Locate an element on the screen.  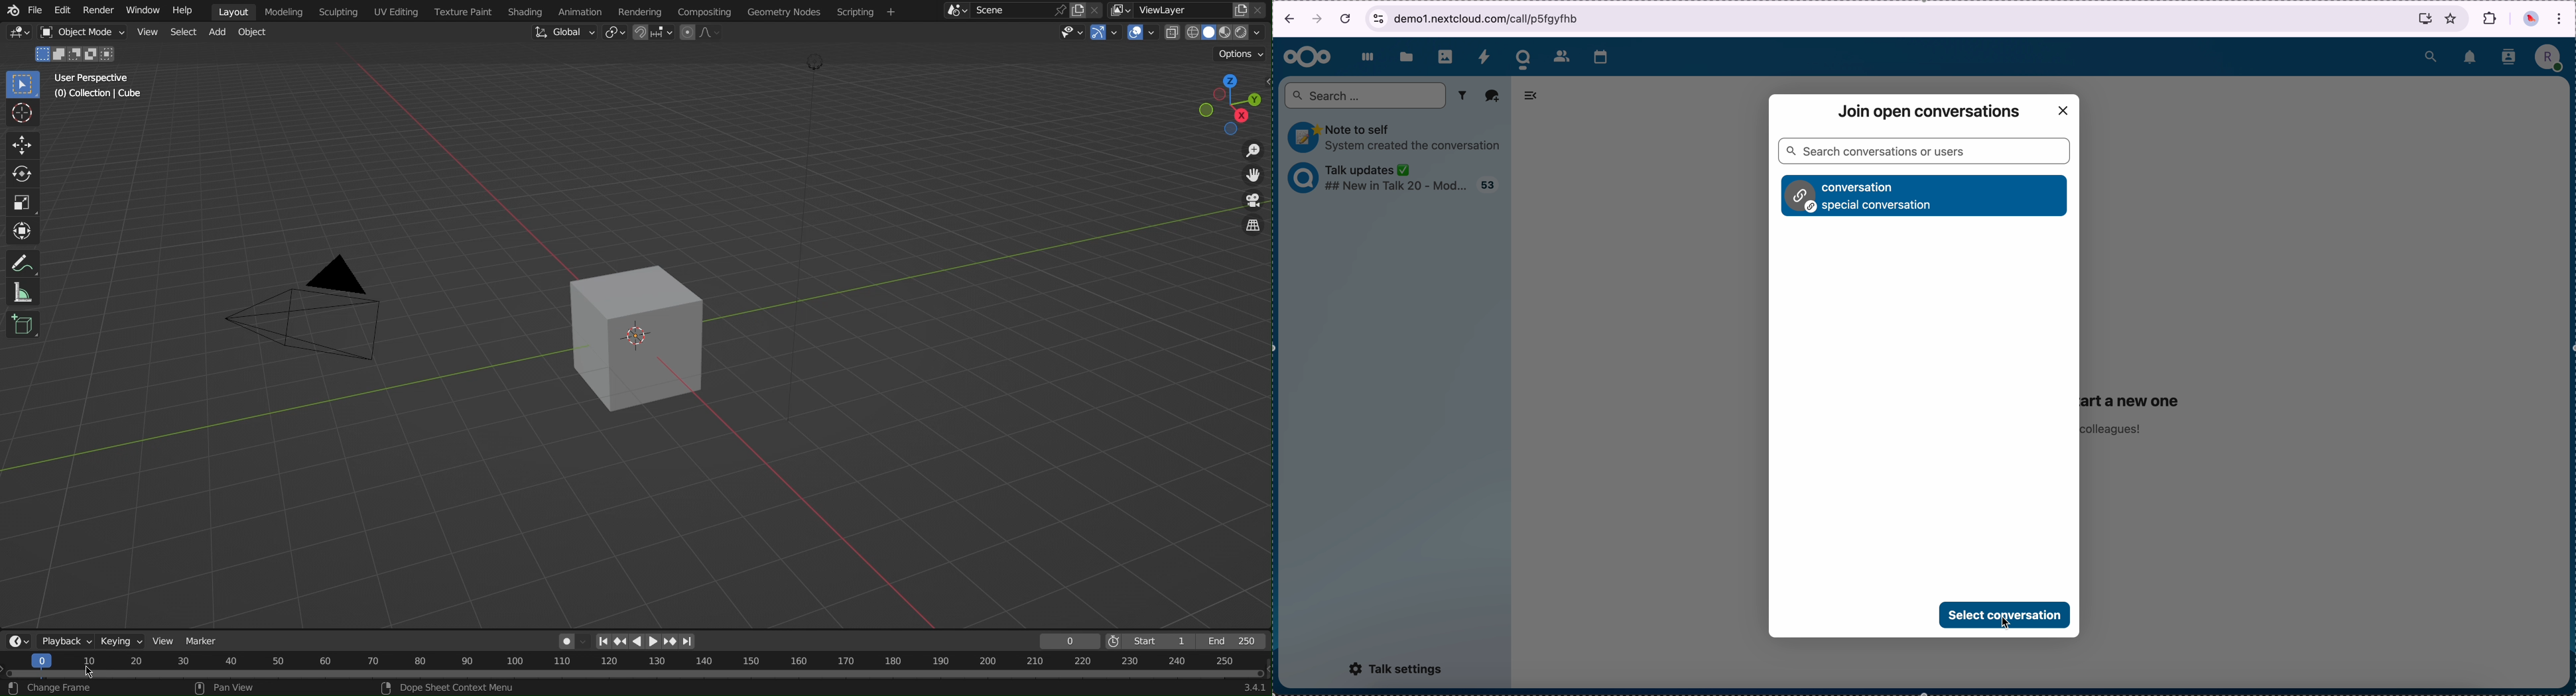
talk settings is located at coordinates (1396, 669).